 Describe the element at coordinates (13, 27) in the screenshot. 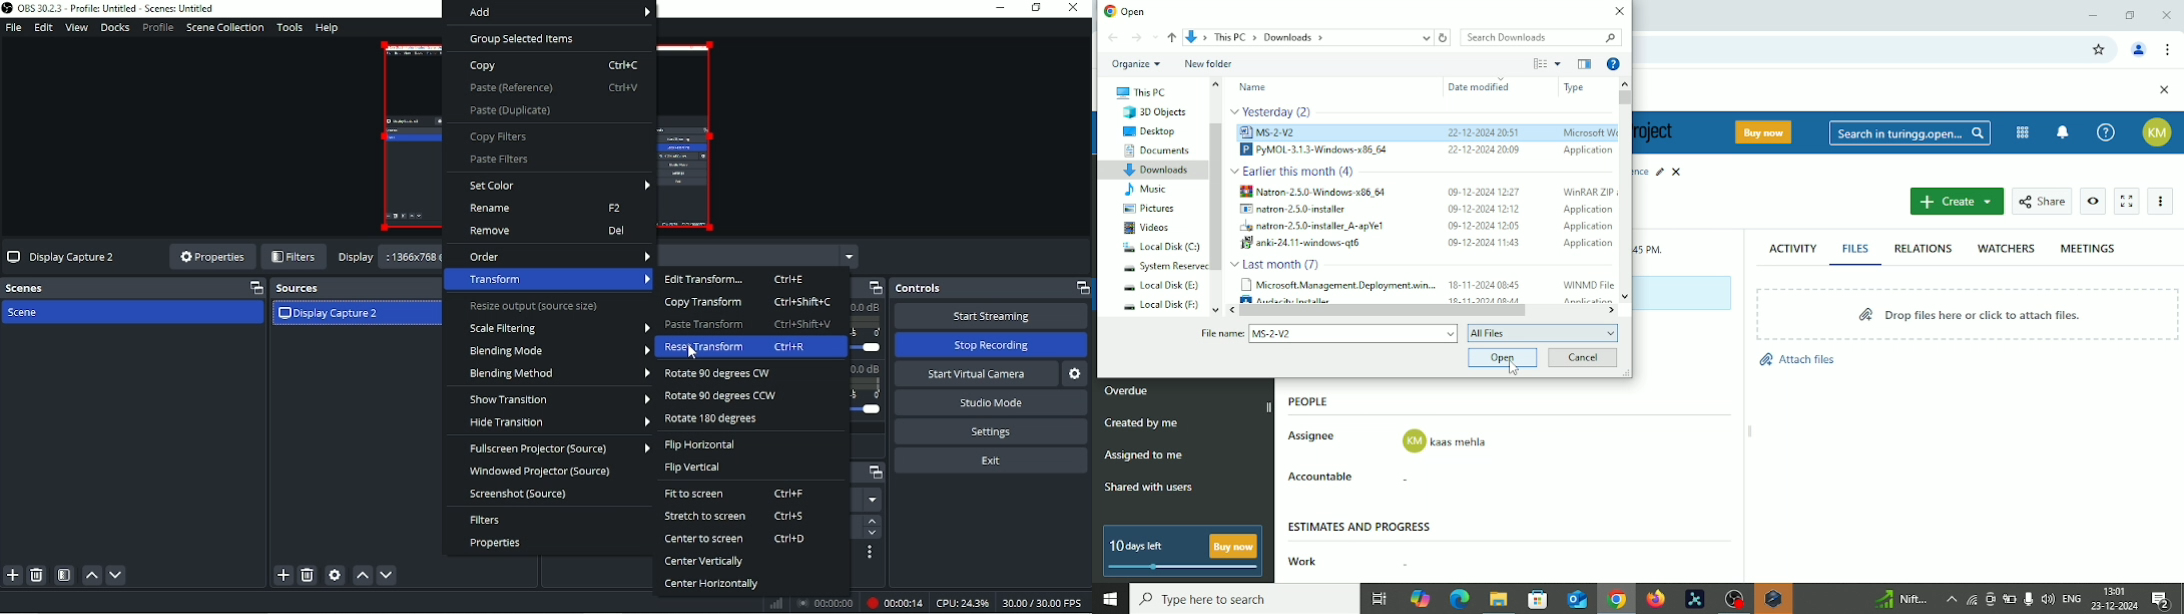

I see `File` at that location.